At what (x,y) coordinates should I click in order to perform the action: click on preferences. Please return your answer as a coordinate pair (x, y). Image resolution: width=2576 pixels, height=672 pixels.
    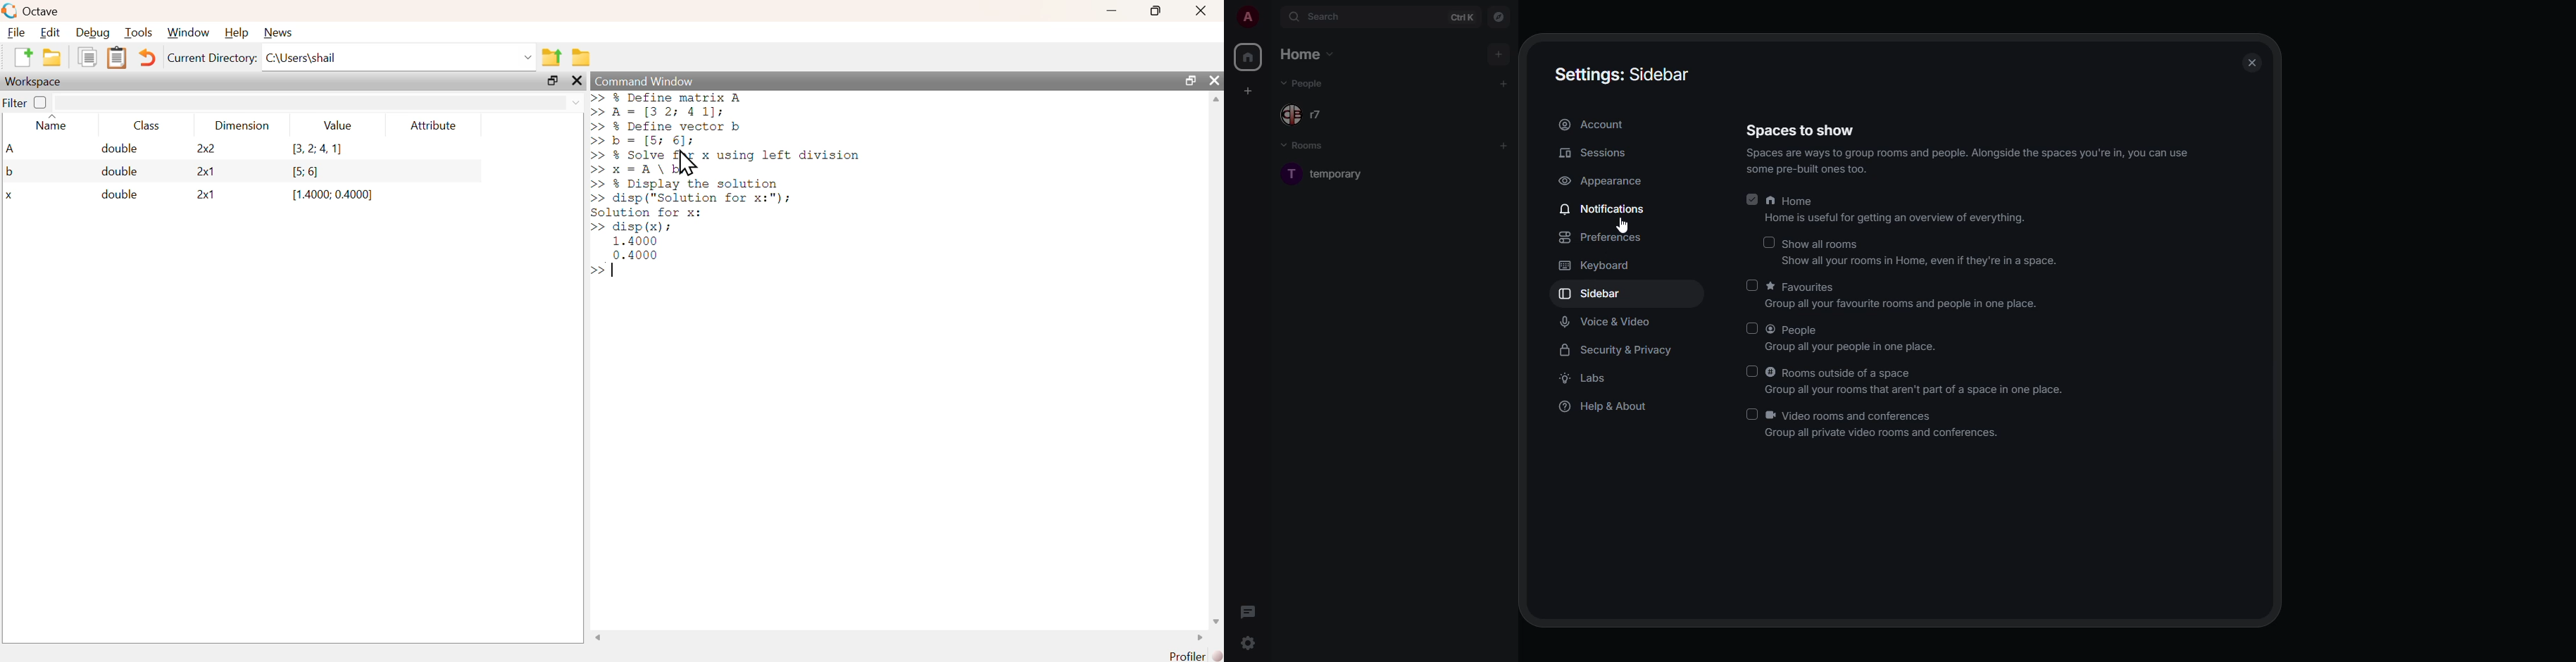
    Looking at the image, I should click on (1604, 238).